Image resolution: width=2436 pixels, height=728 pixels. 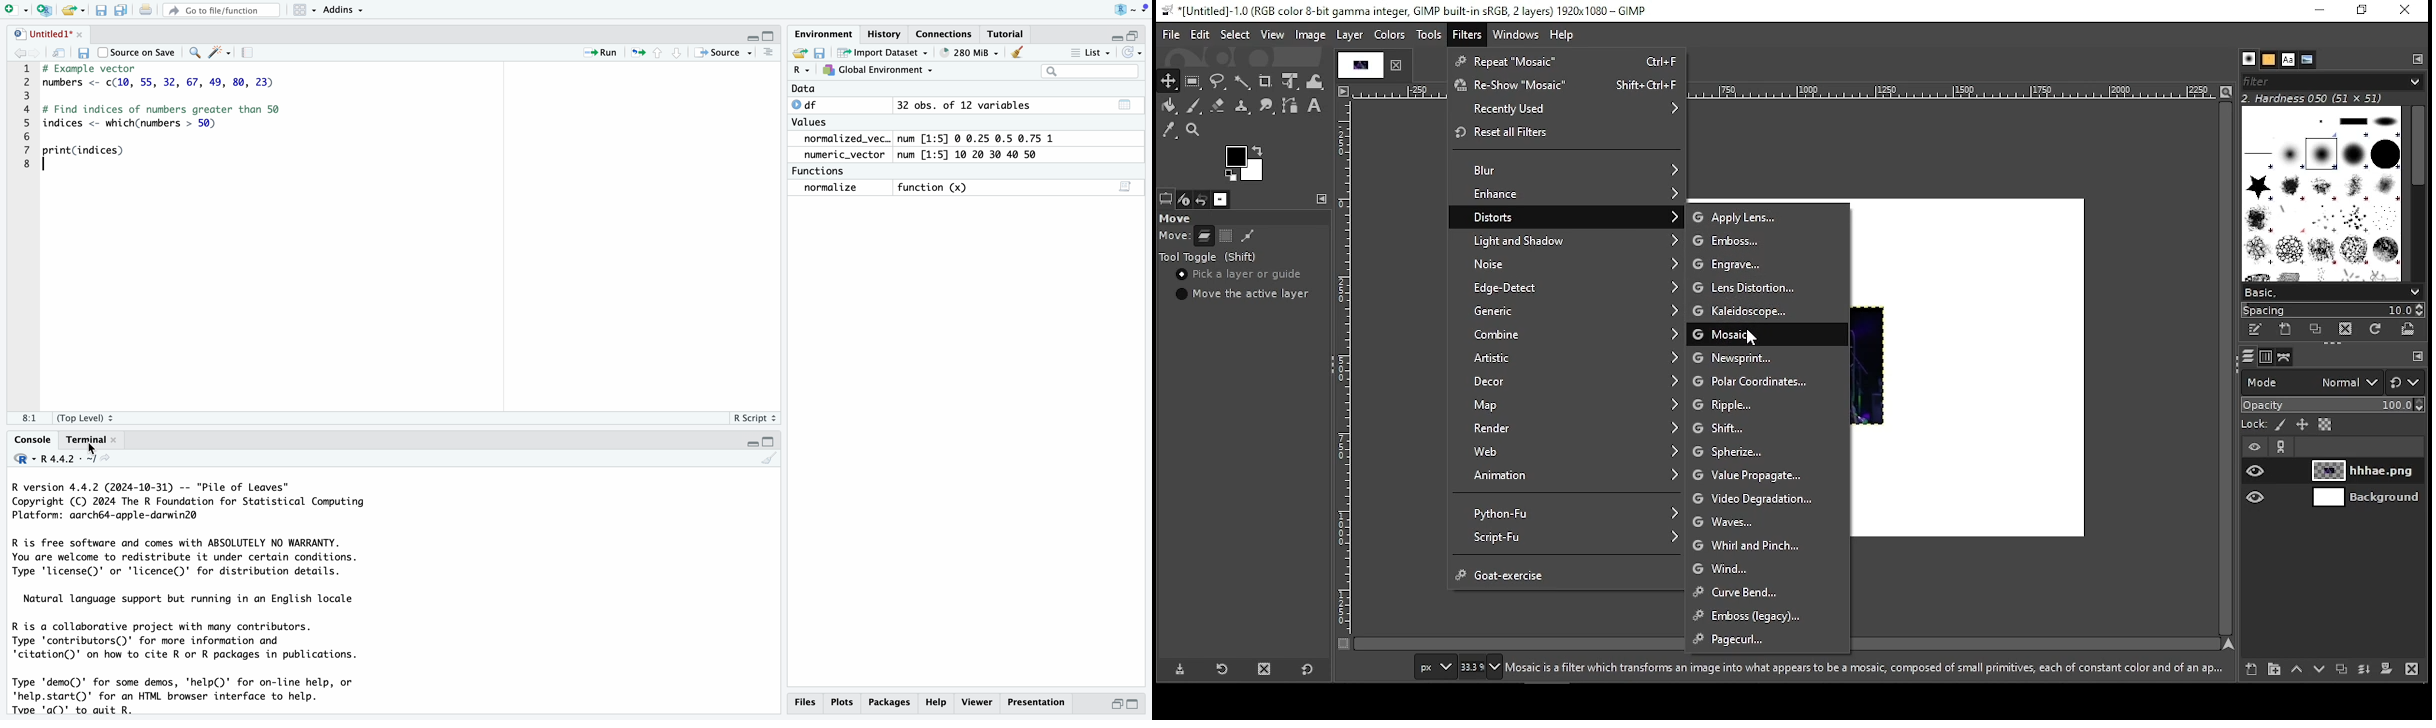 What do you see at coordinates (1017, 108) in the screenshot?
I see `32 obs. of 12 variables` at bounding box center [1017, 108].